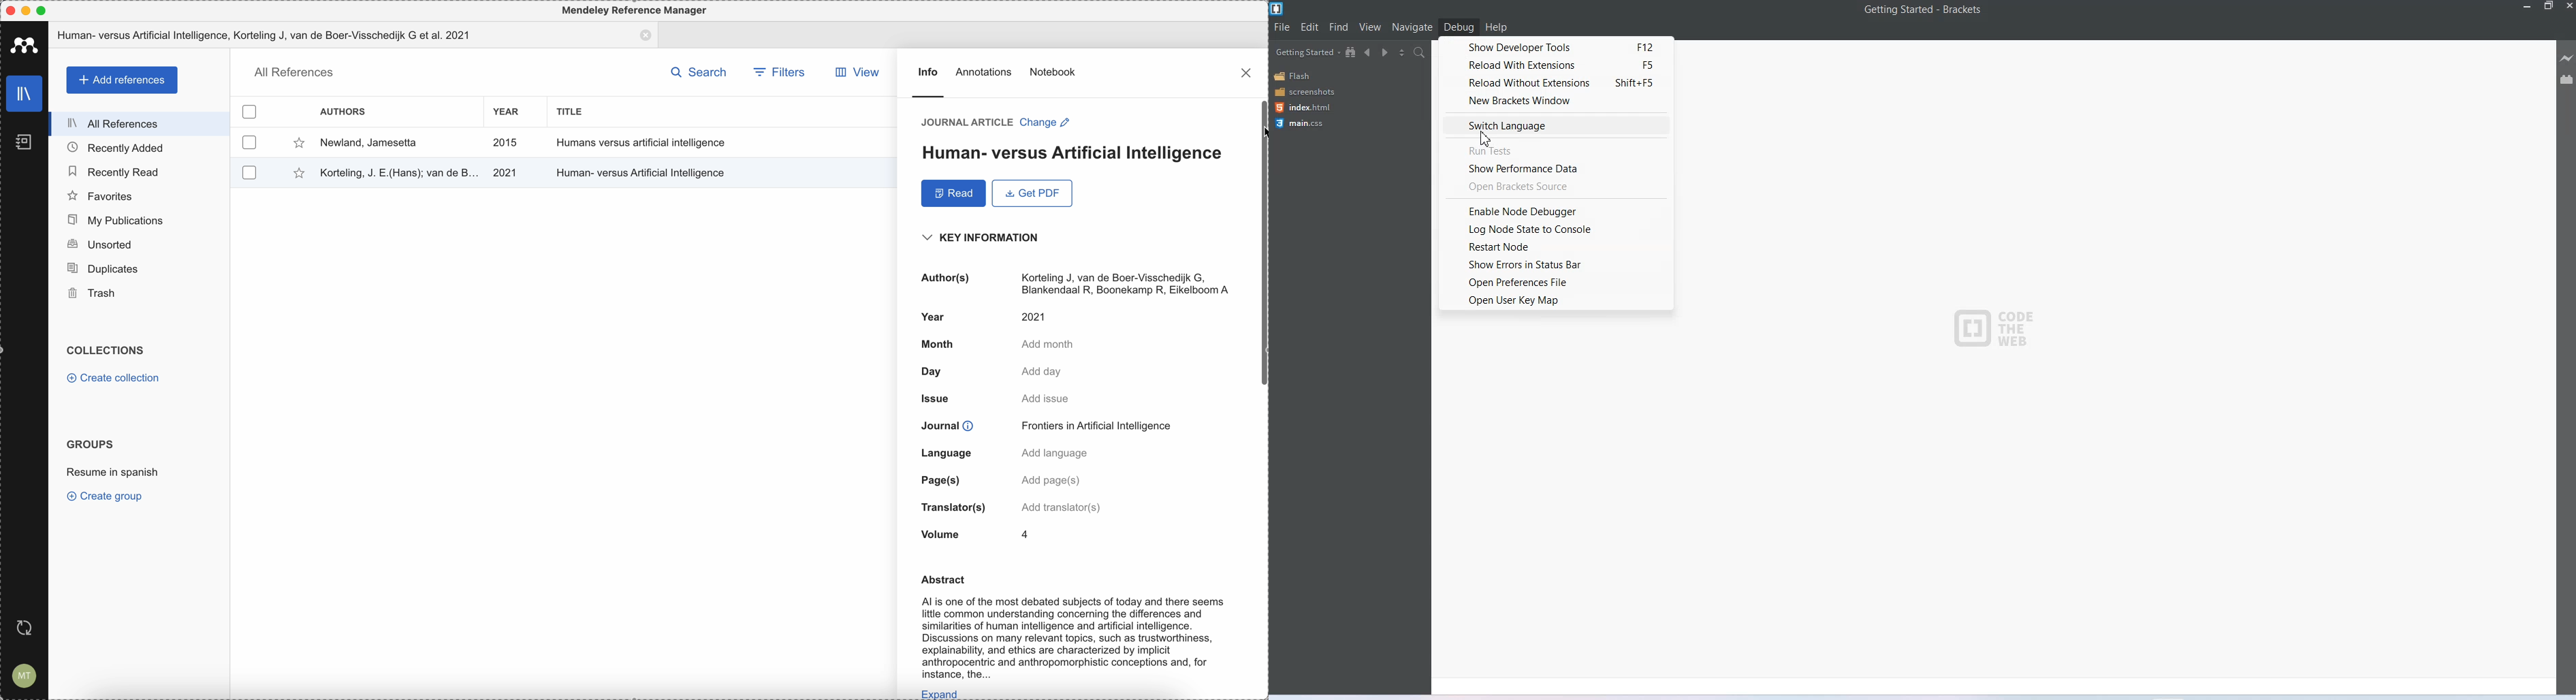 The width and height of the screenshot is (2576, 700). I want to click on notebooks, so click(20, 139).